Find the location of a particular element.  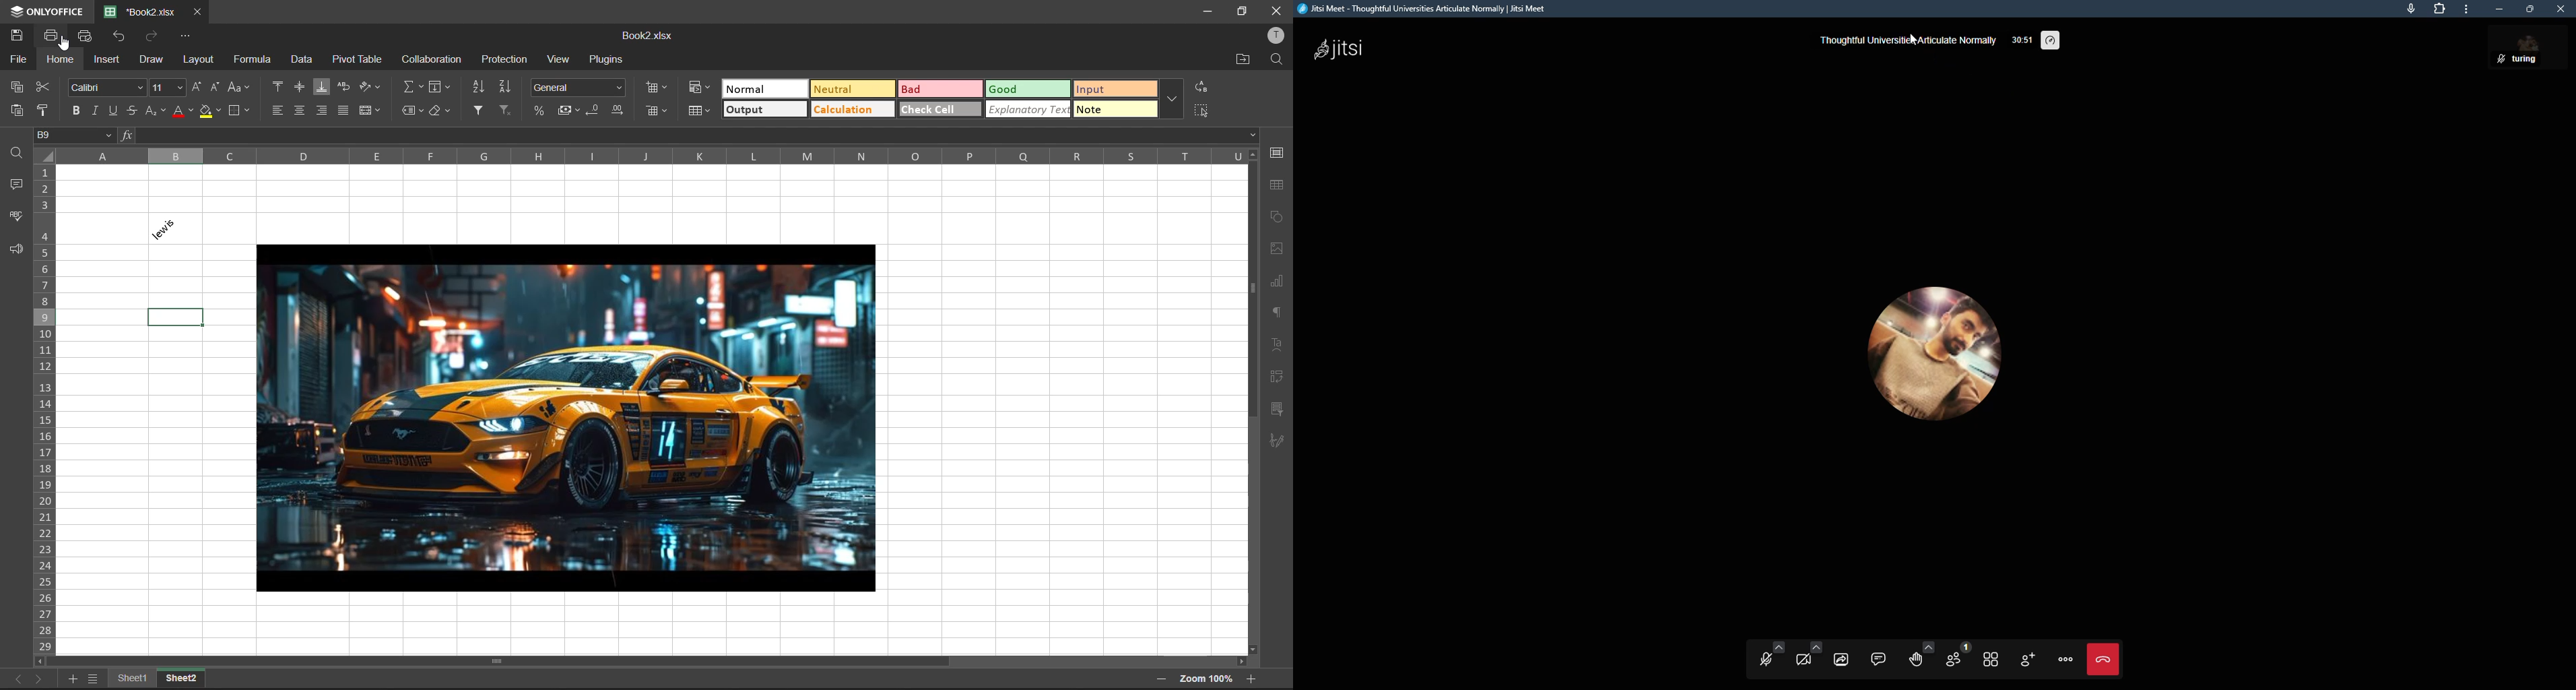

input is located at coordinates (1112, 89).